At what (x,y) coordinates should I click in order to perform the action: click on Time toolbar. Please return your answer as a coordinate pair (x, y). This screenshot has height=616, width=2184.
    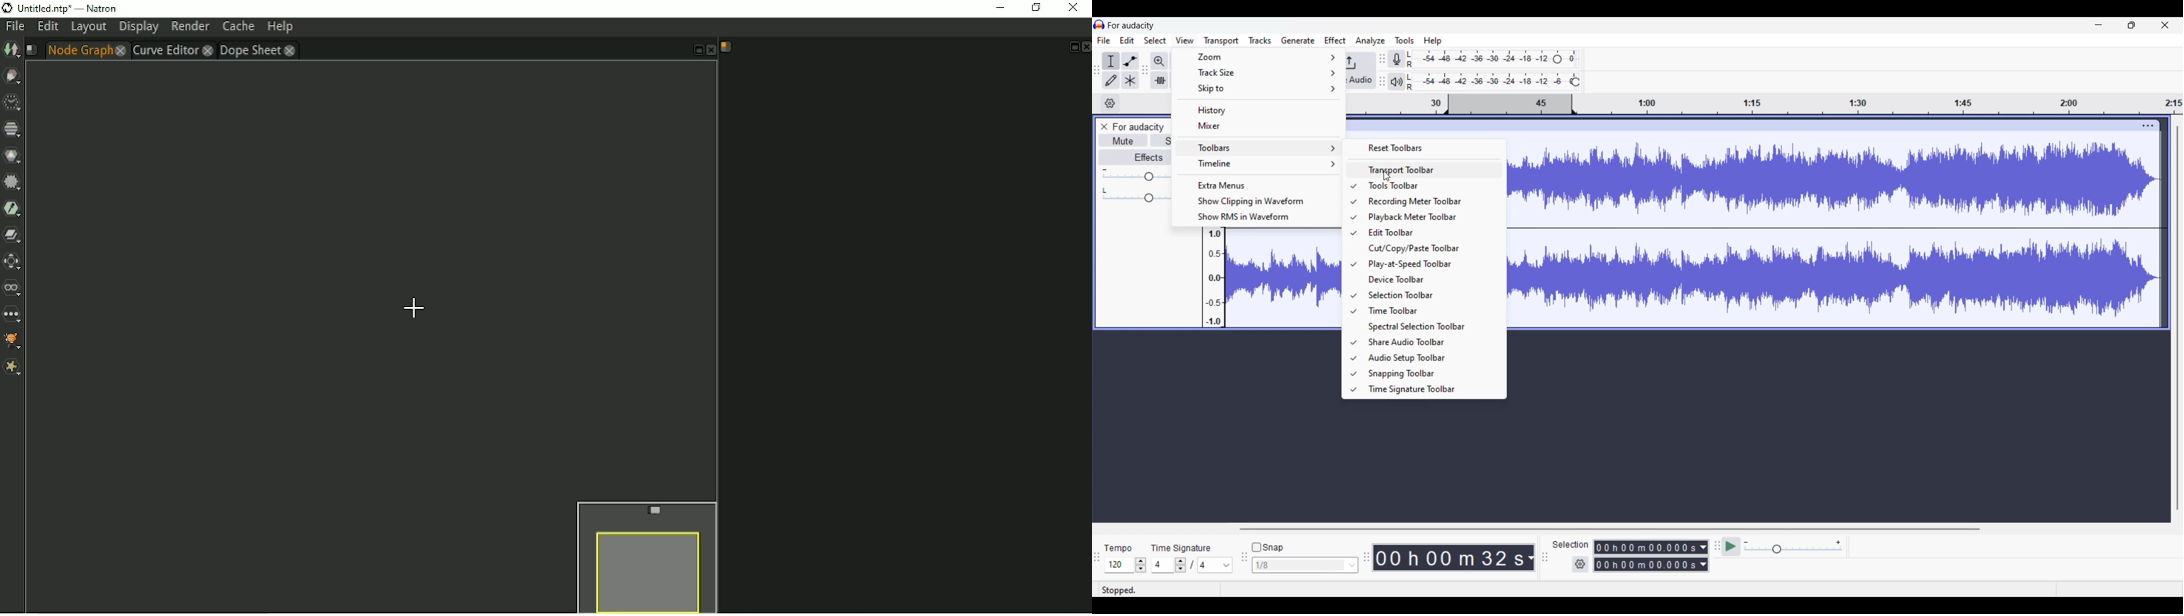
    Looking at the image, I should click on (1432, 310).